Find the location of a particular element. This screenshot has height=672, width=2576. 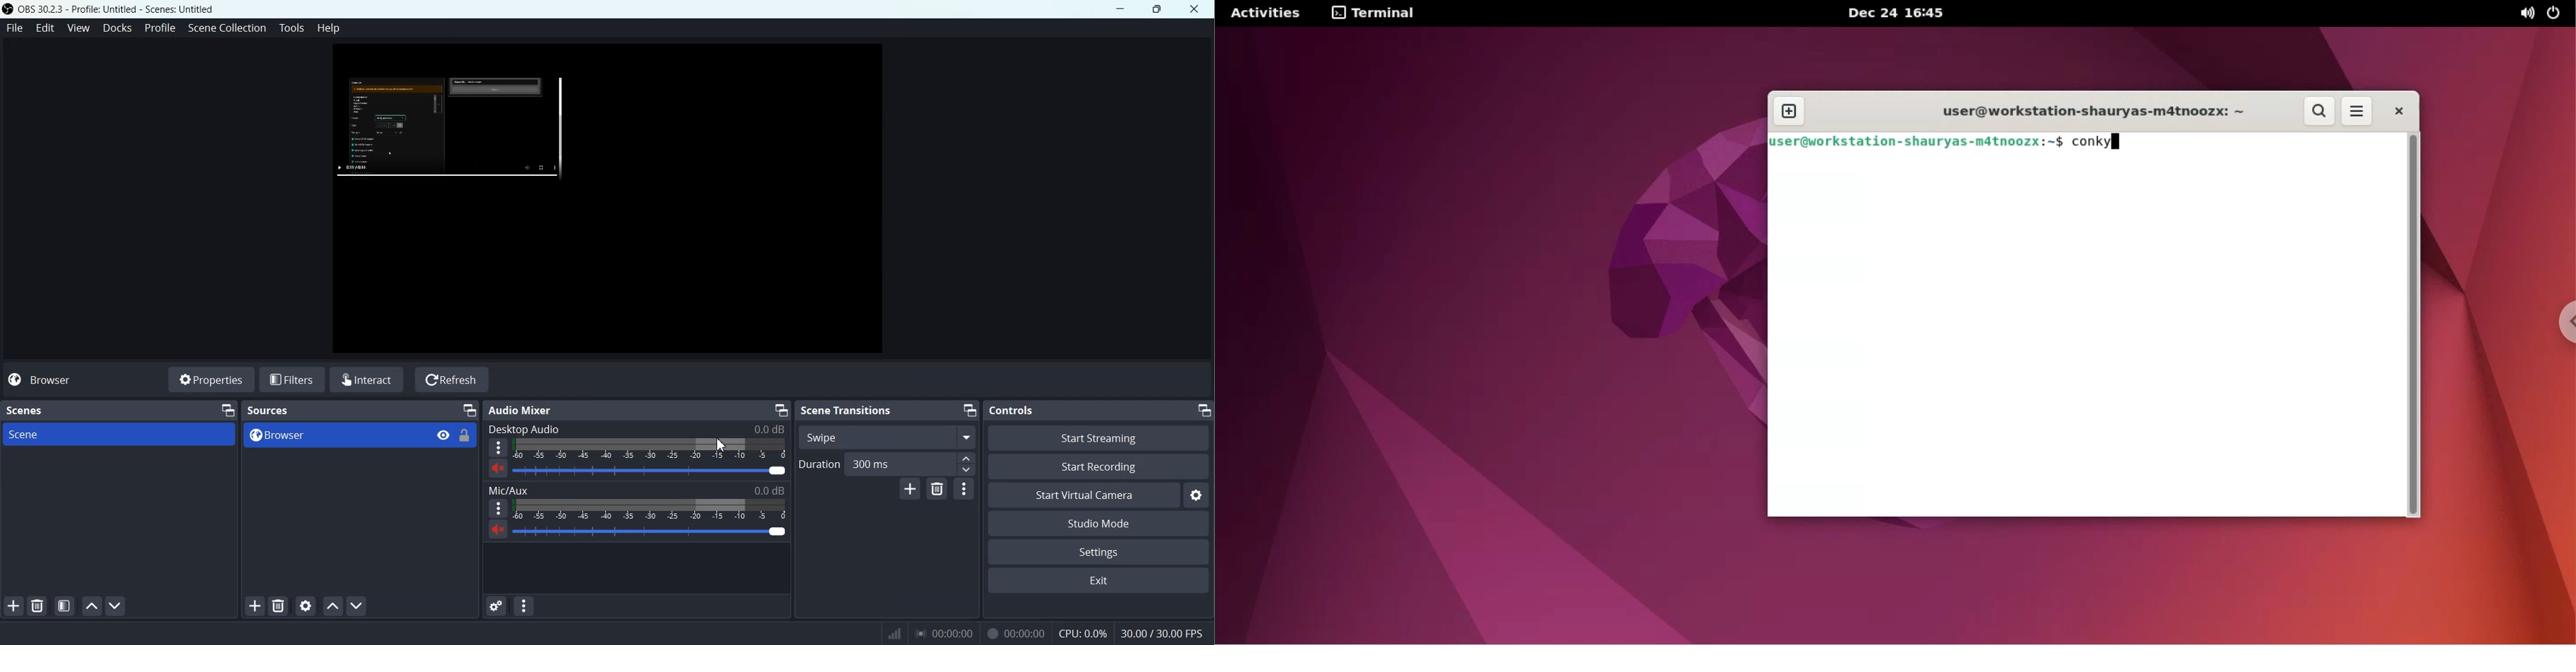

Properties is located at coordinates (209, 379).